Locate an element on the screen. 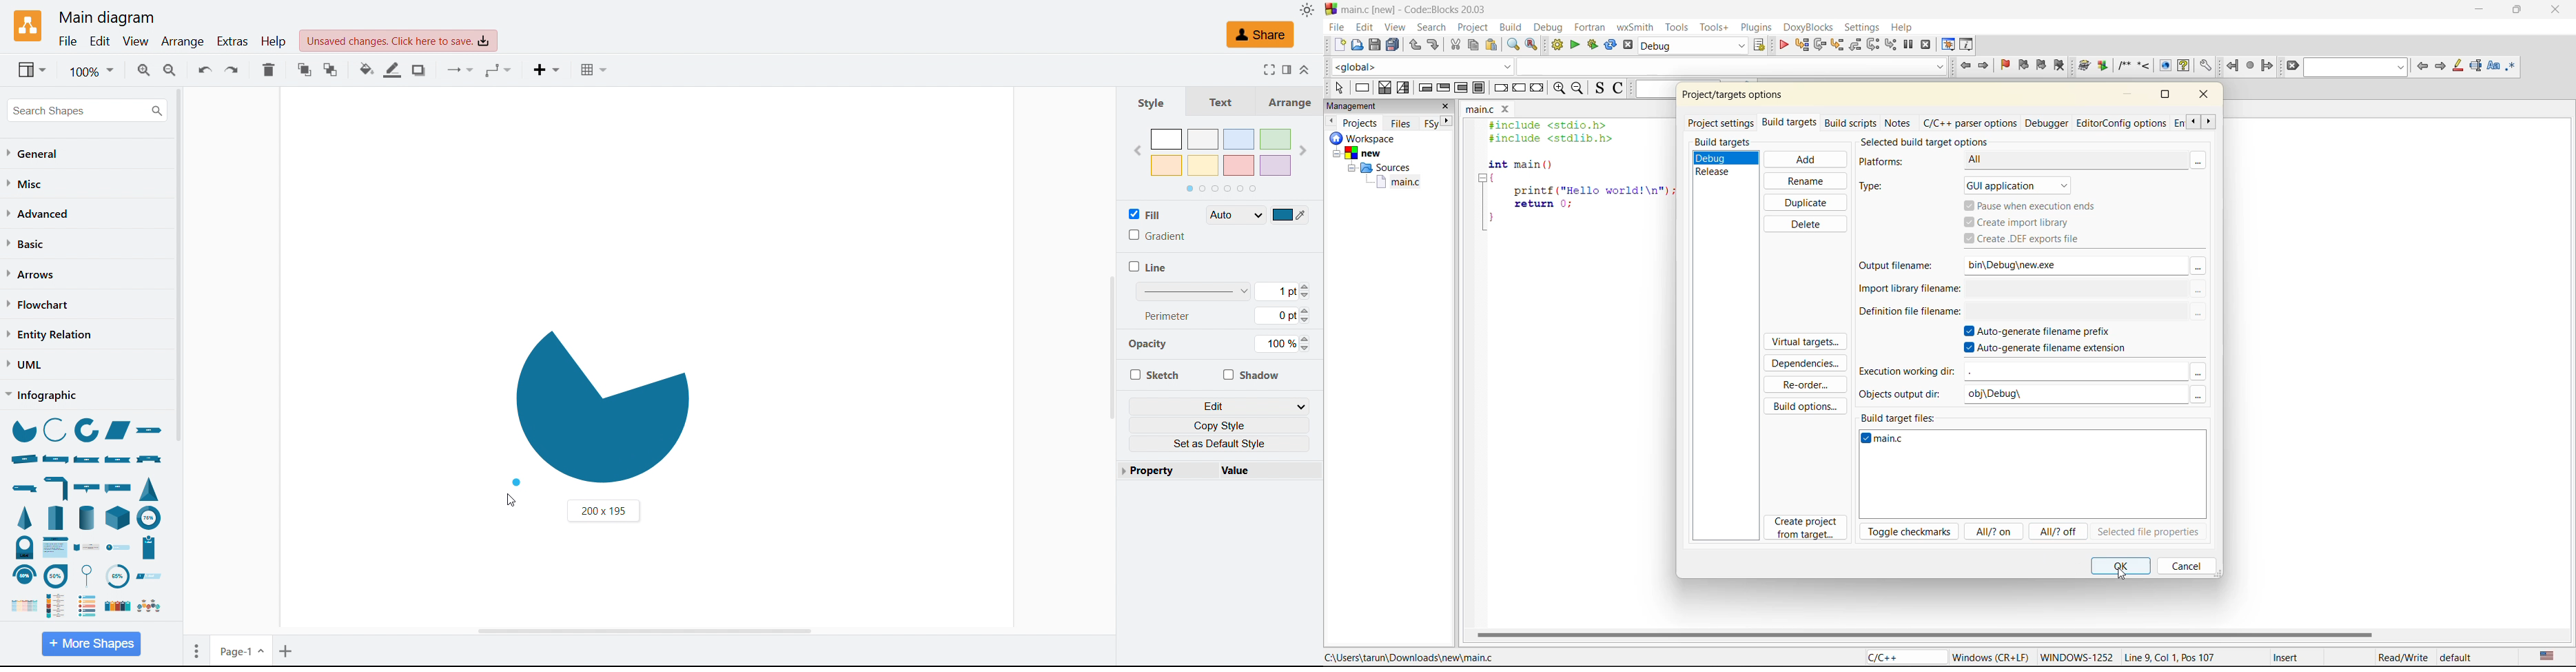 The image size is (2576, 672). circular dial is located at coordinates (116, 577).